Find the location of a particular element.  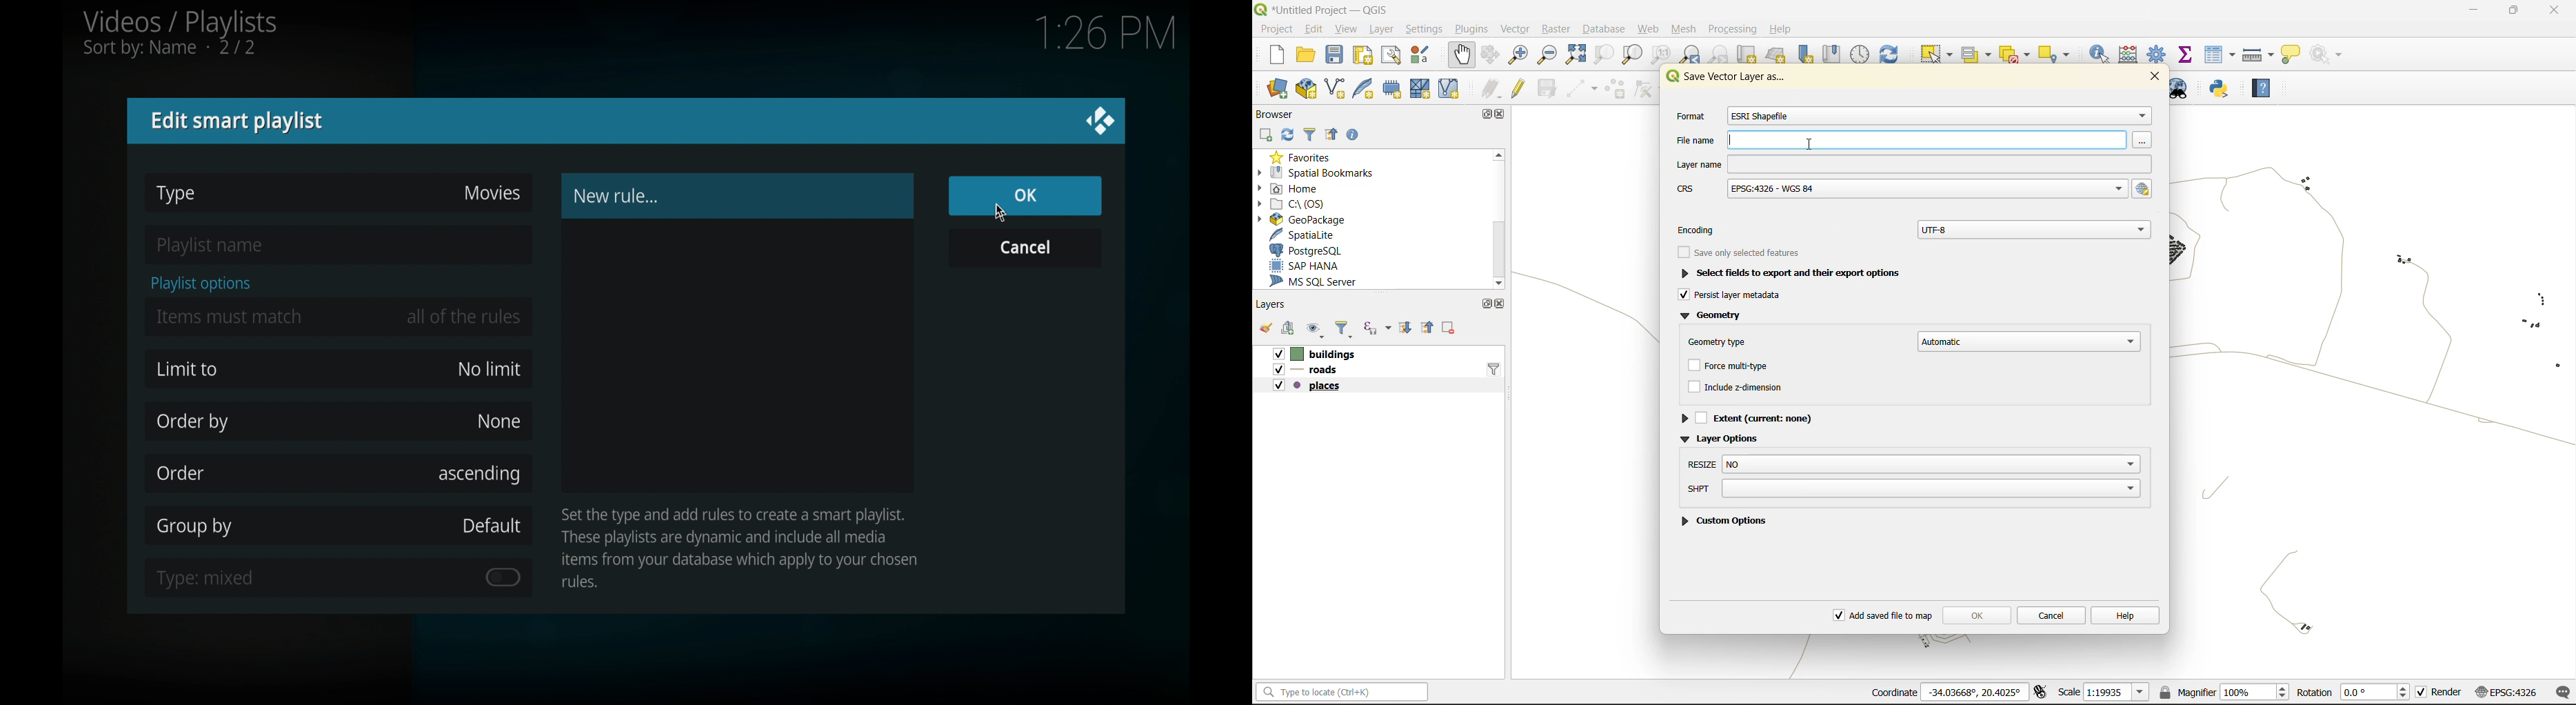

add saved file to map is located at coordinates (1880, 613).